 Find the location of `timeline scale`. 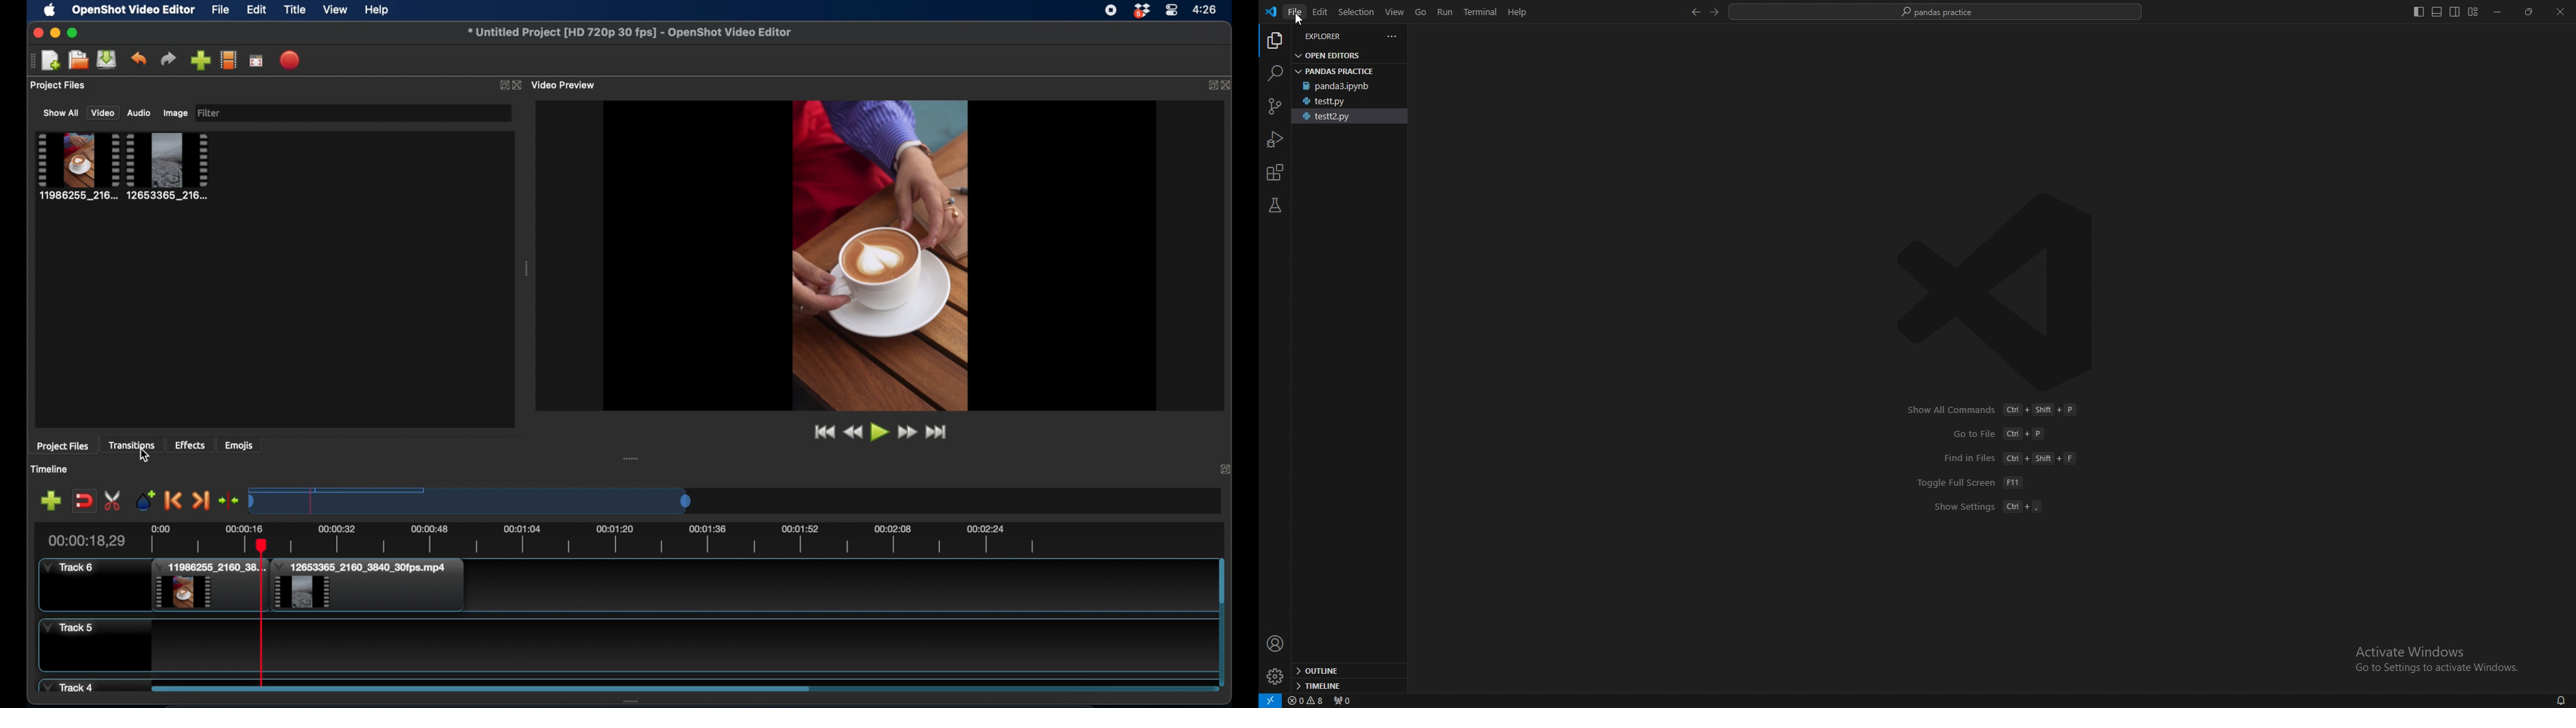

timeline scale is located at coordinates (472, 500).